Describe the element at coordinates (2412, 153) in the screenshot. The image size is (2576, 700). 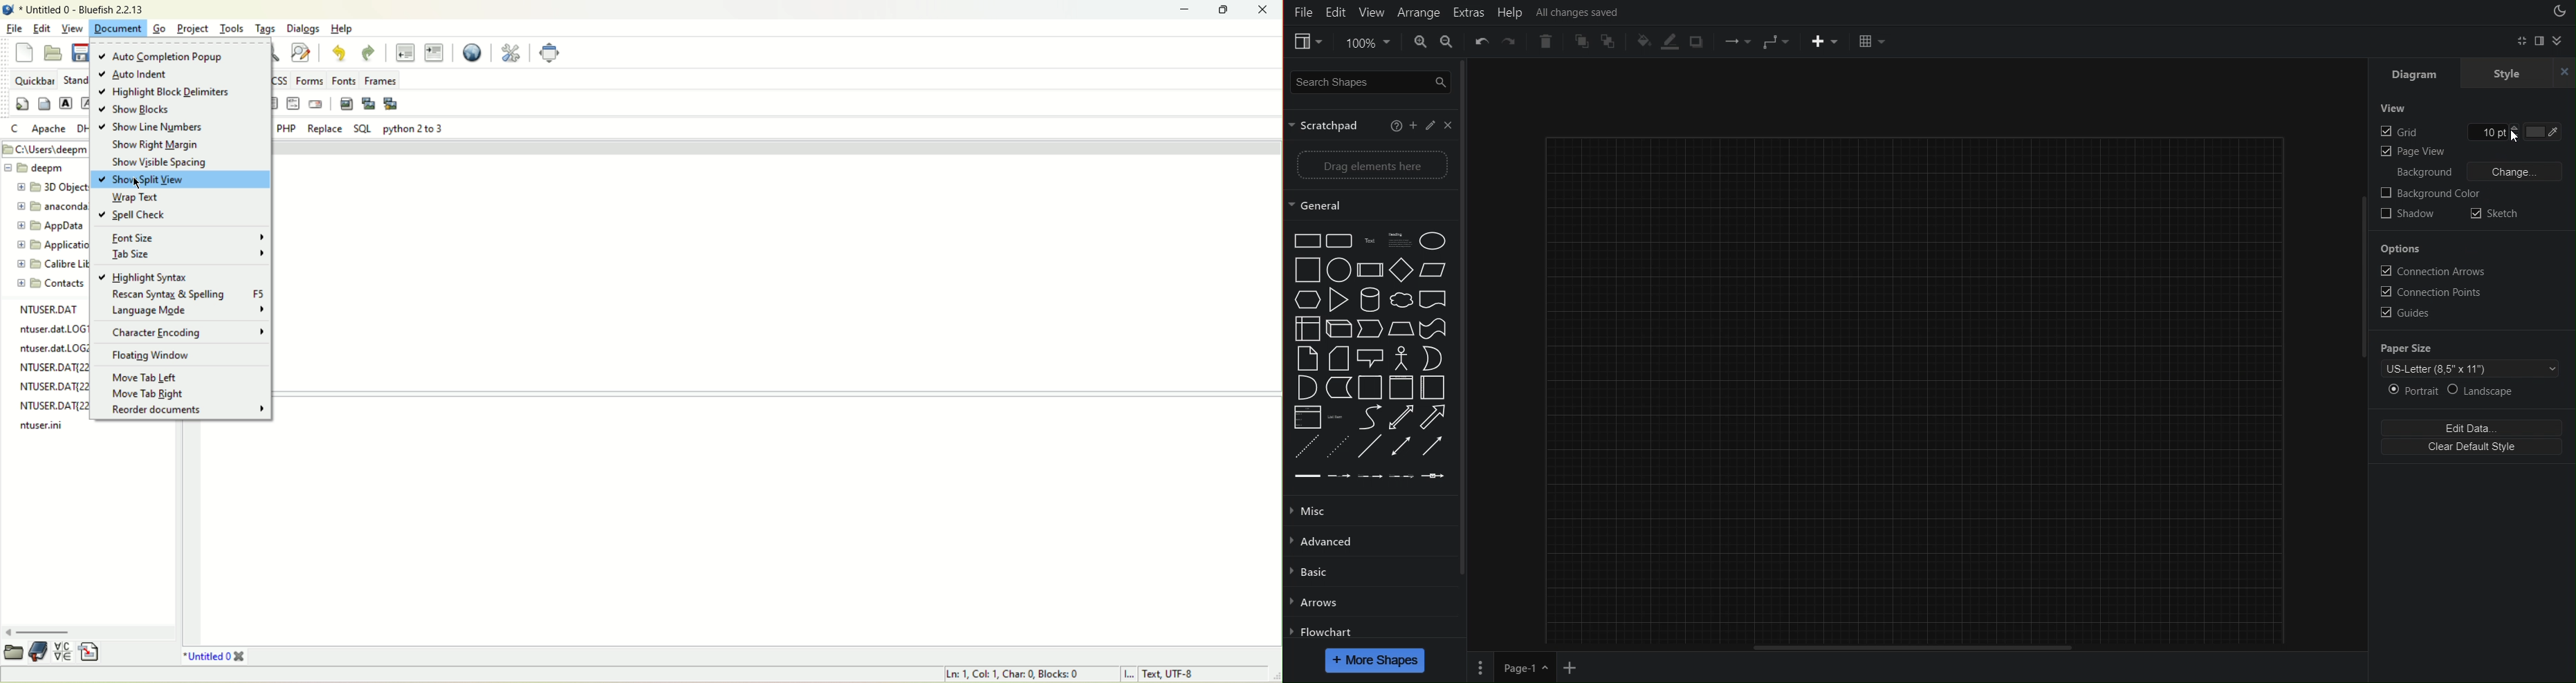
I see `Page View` at that location.